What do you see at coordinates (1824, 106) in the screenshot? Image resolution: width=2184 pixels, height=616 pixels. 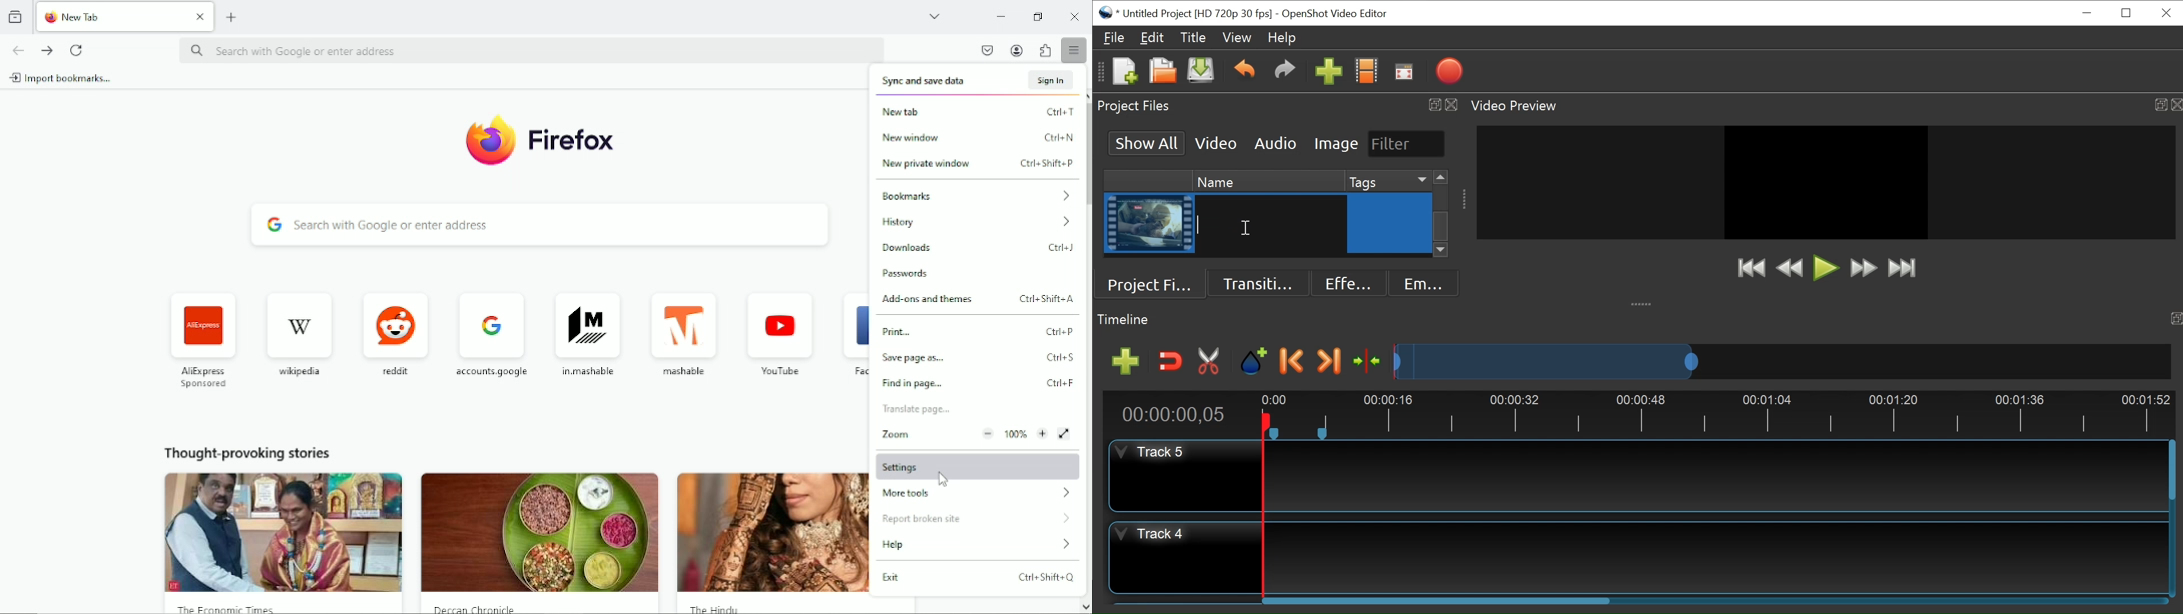 I see `Video Preview` at bounding box center [1824, 106].